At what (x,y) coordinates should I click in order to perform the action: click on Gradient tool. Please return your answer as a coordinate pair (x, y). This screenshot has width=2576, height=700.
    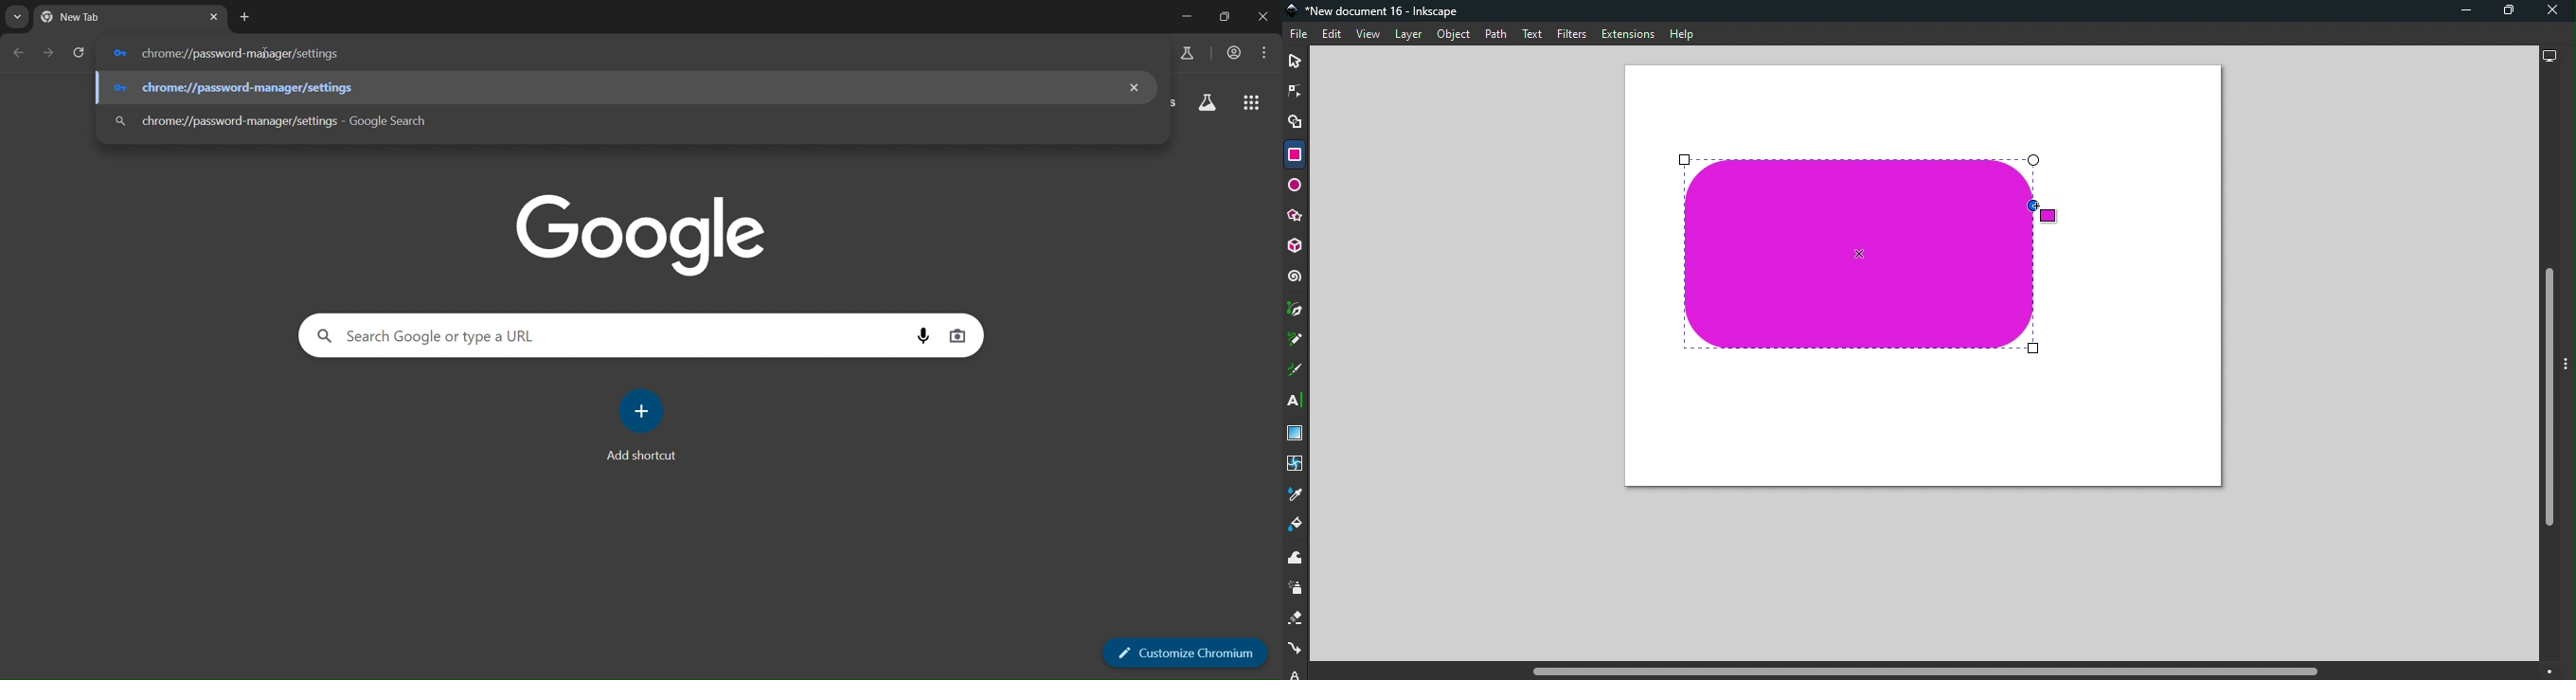
    Looking at the image, I should click on (1297, 434).